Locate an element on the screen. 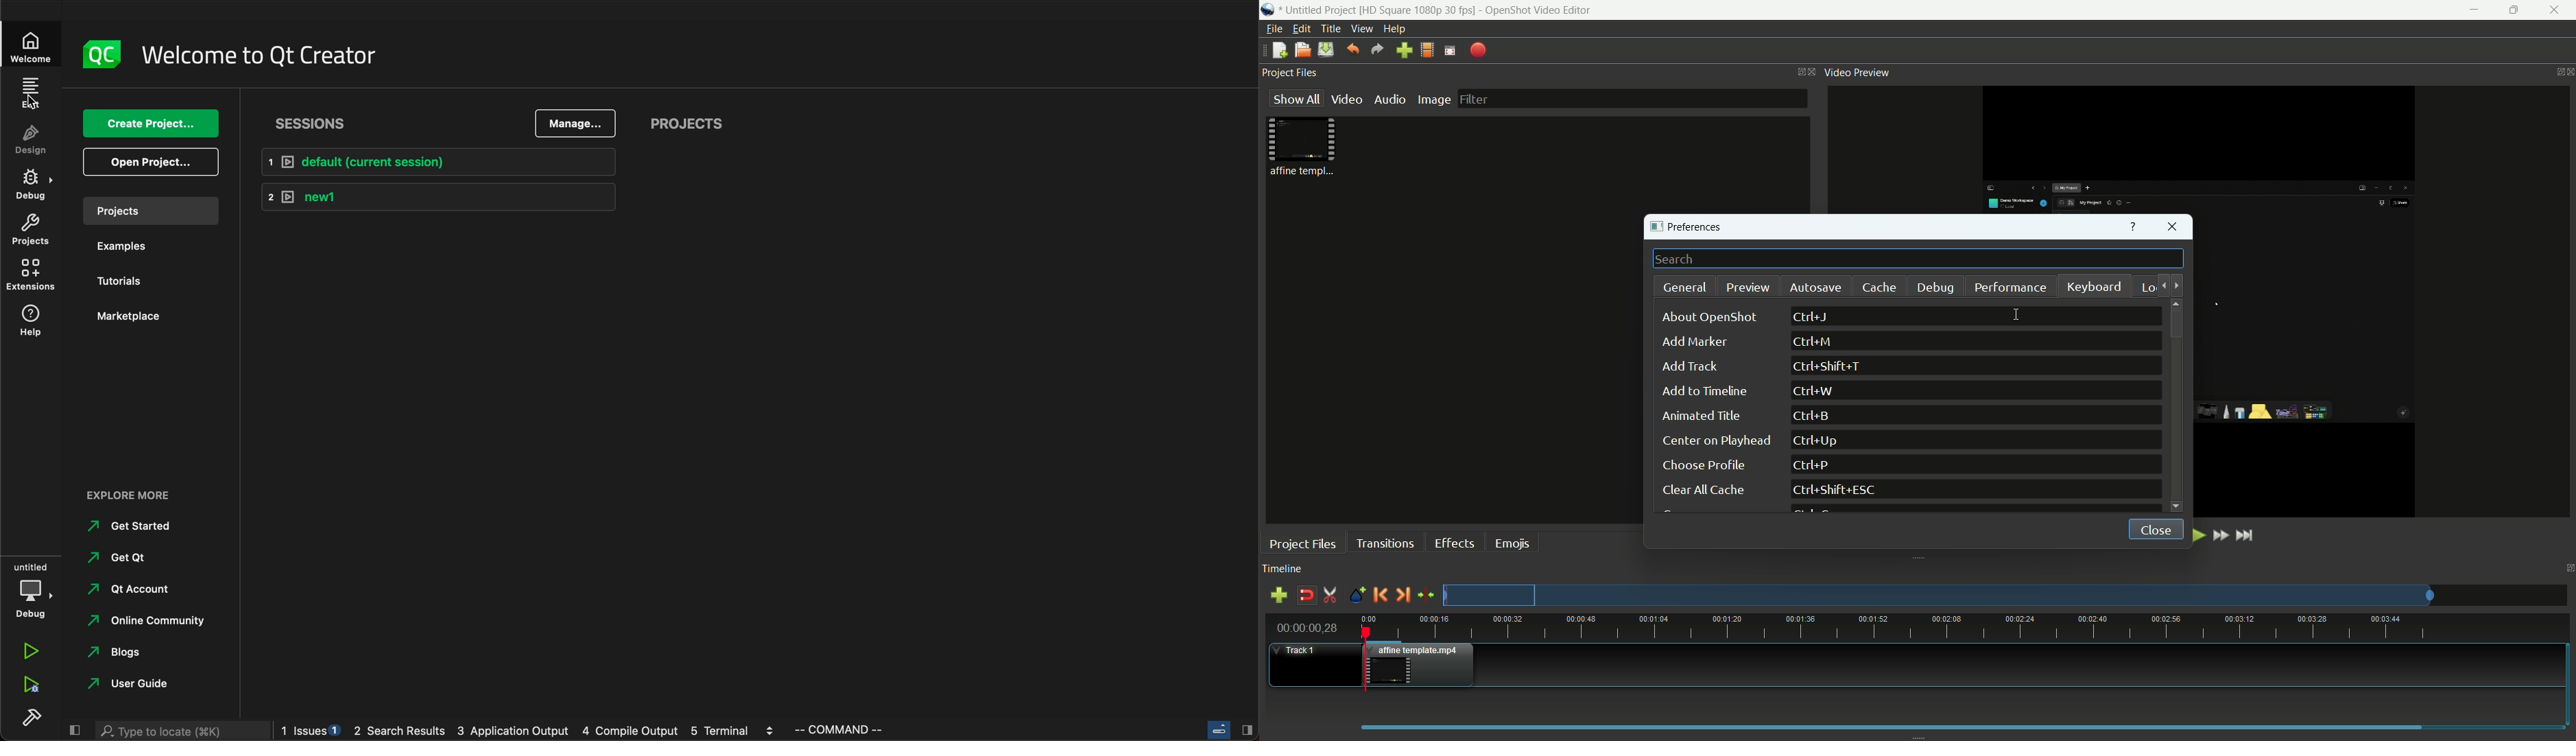 The height and width of the screenshot is (756, 2576). about openshot is located at coordinates (1713, 317).